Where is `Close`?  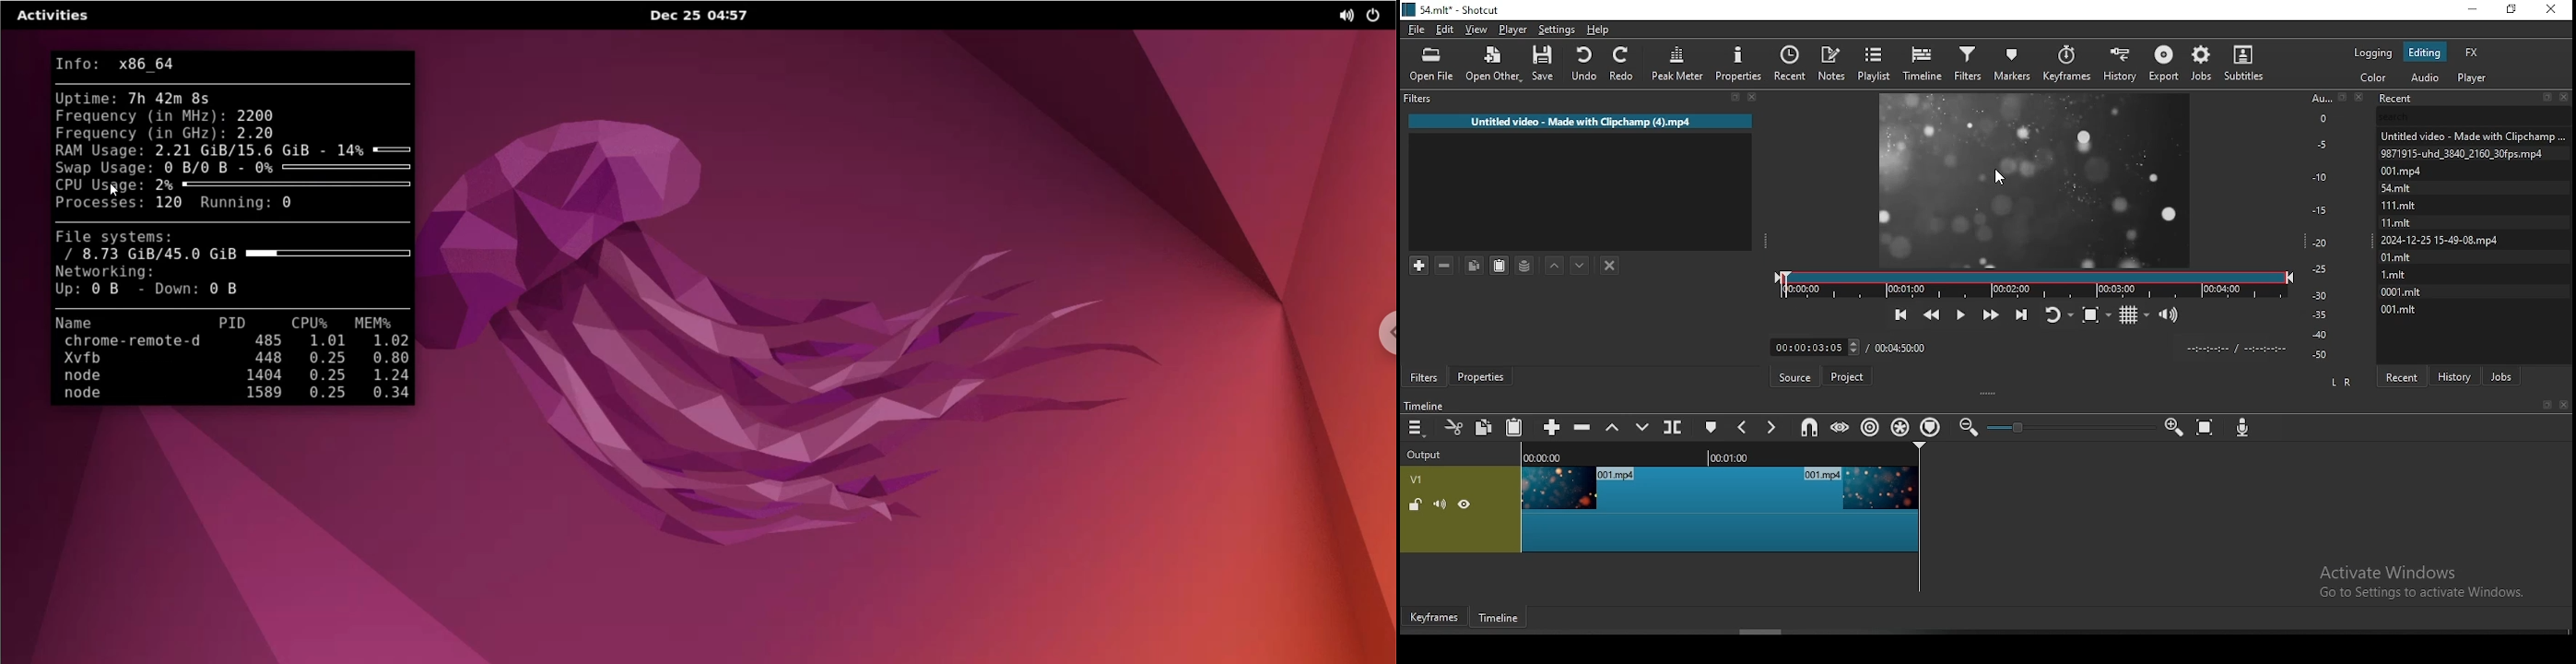 Close is located at coordinates (2362, 96).